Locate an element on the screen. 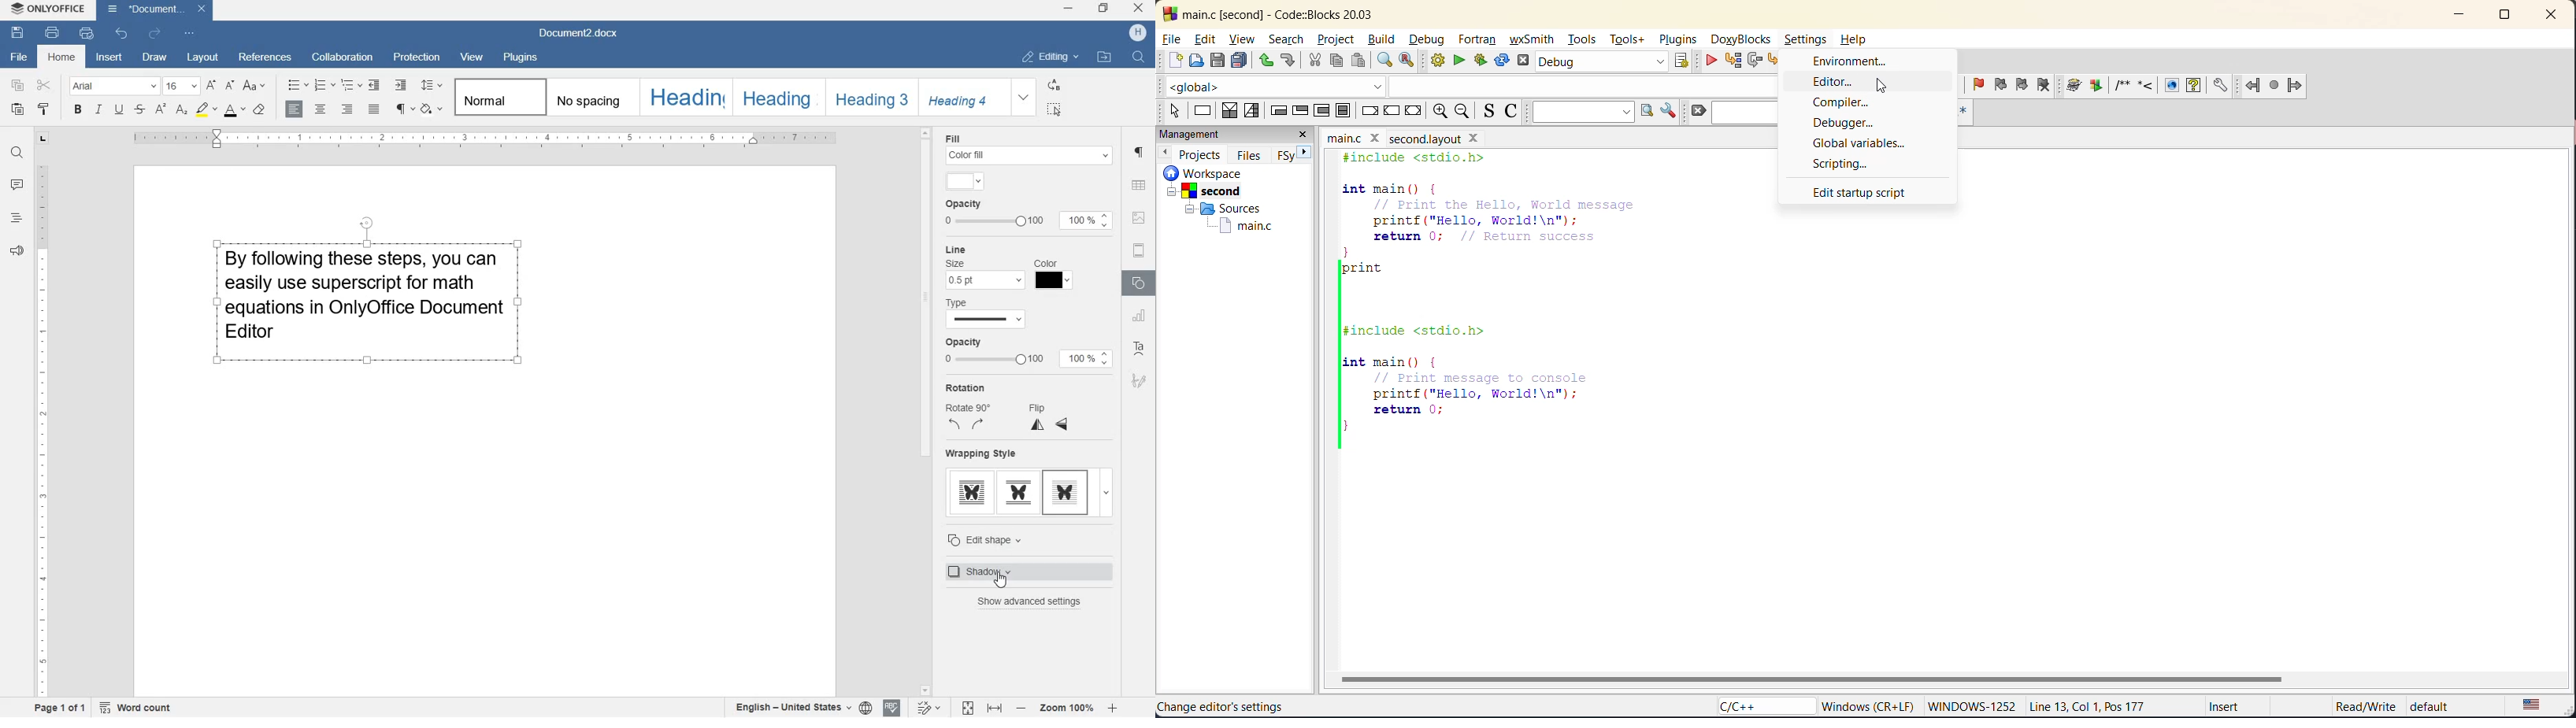 This screenshot has height=728, width=2576. wxsmith is located at coordinates (1535, 39).